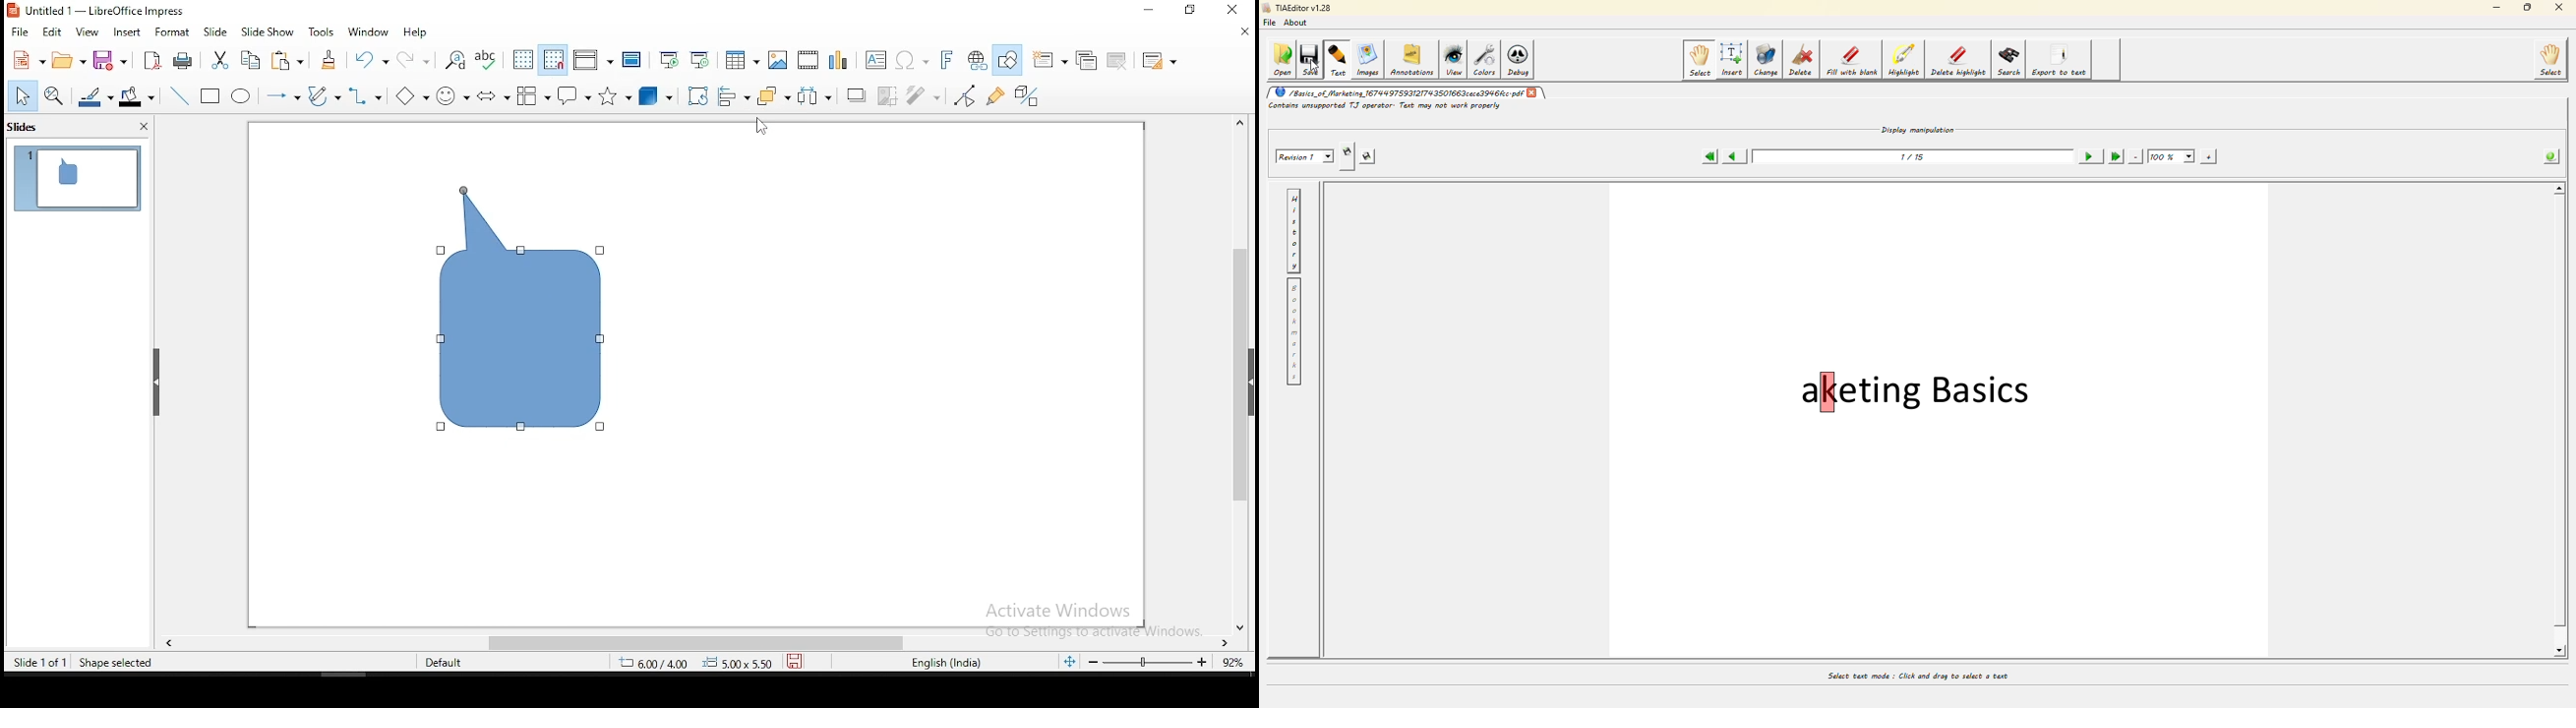 This screenshot has width=2576, height=728. Describe the element at coordinates (1156, 58) in the screenshot. I see `slide layout` at that location.